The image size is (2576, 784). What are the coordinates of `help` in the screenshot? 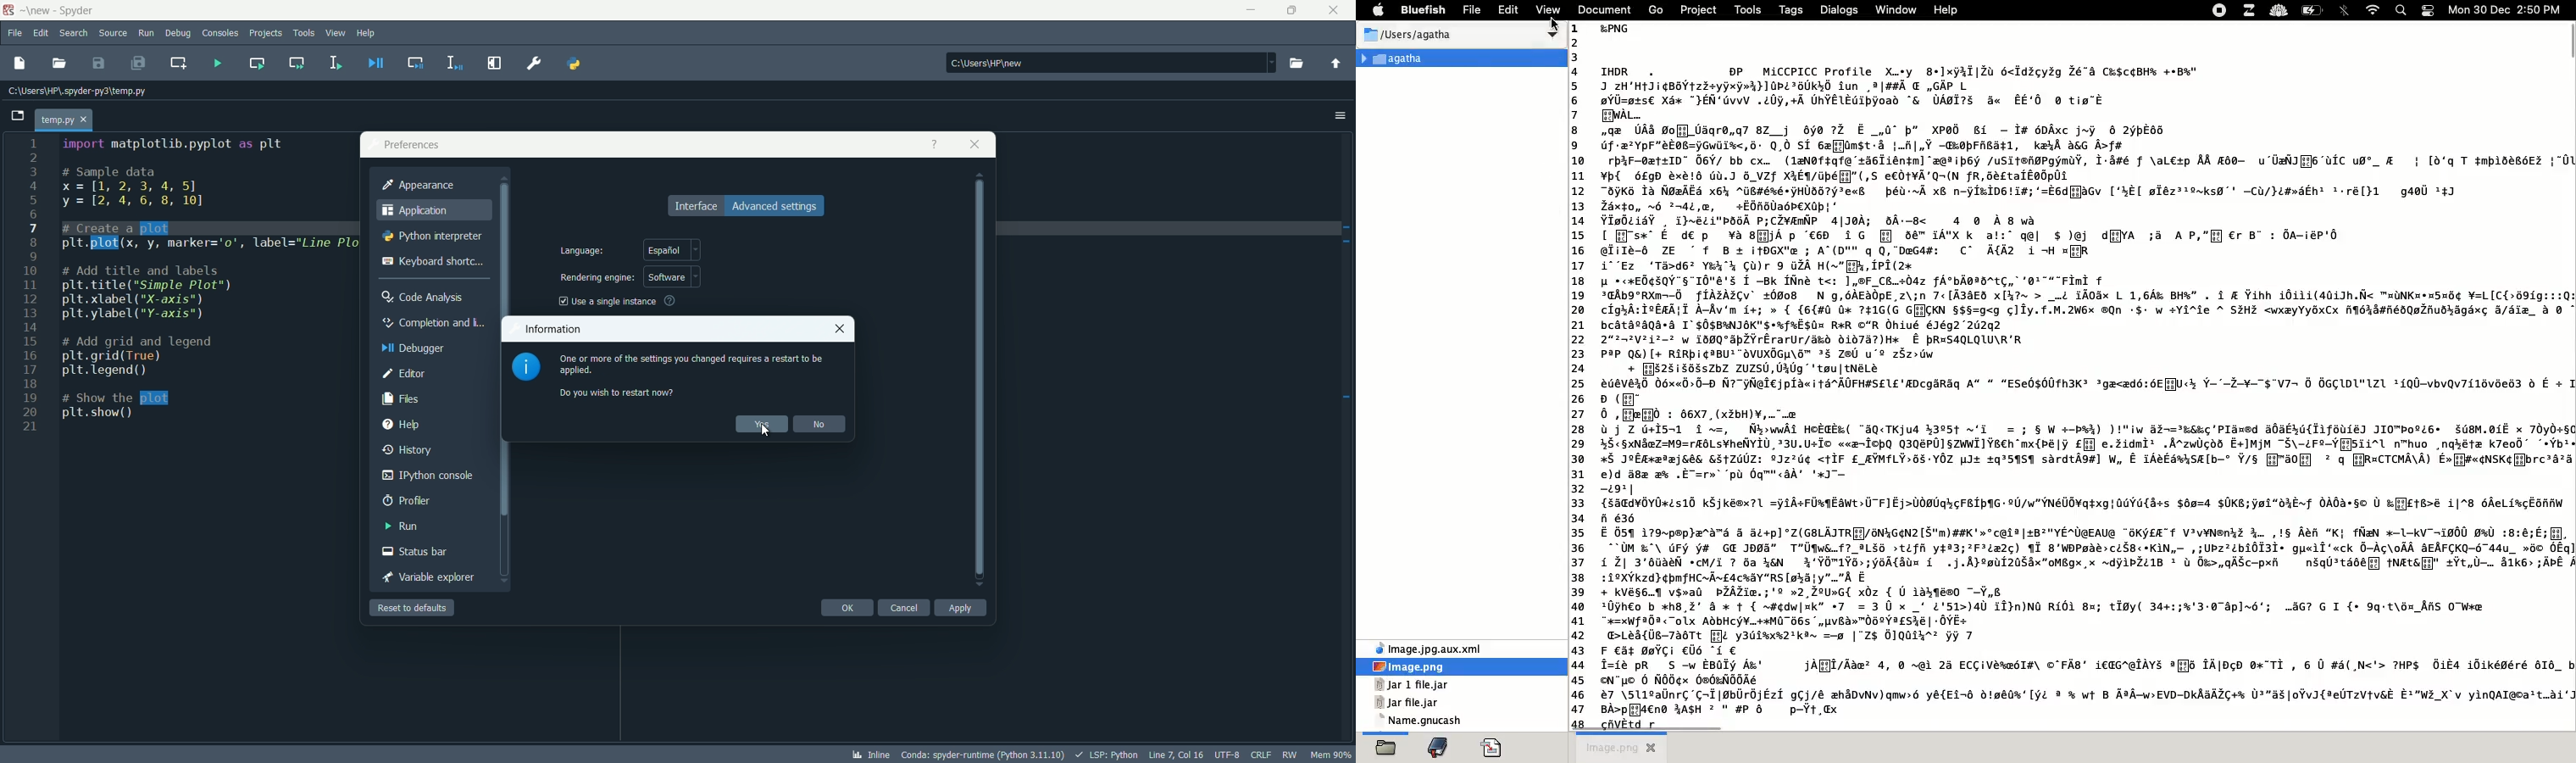 It's located at (367, 33).